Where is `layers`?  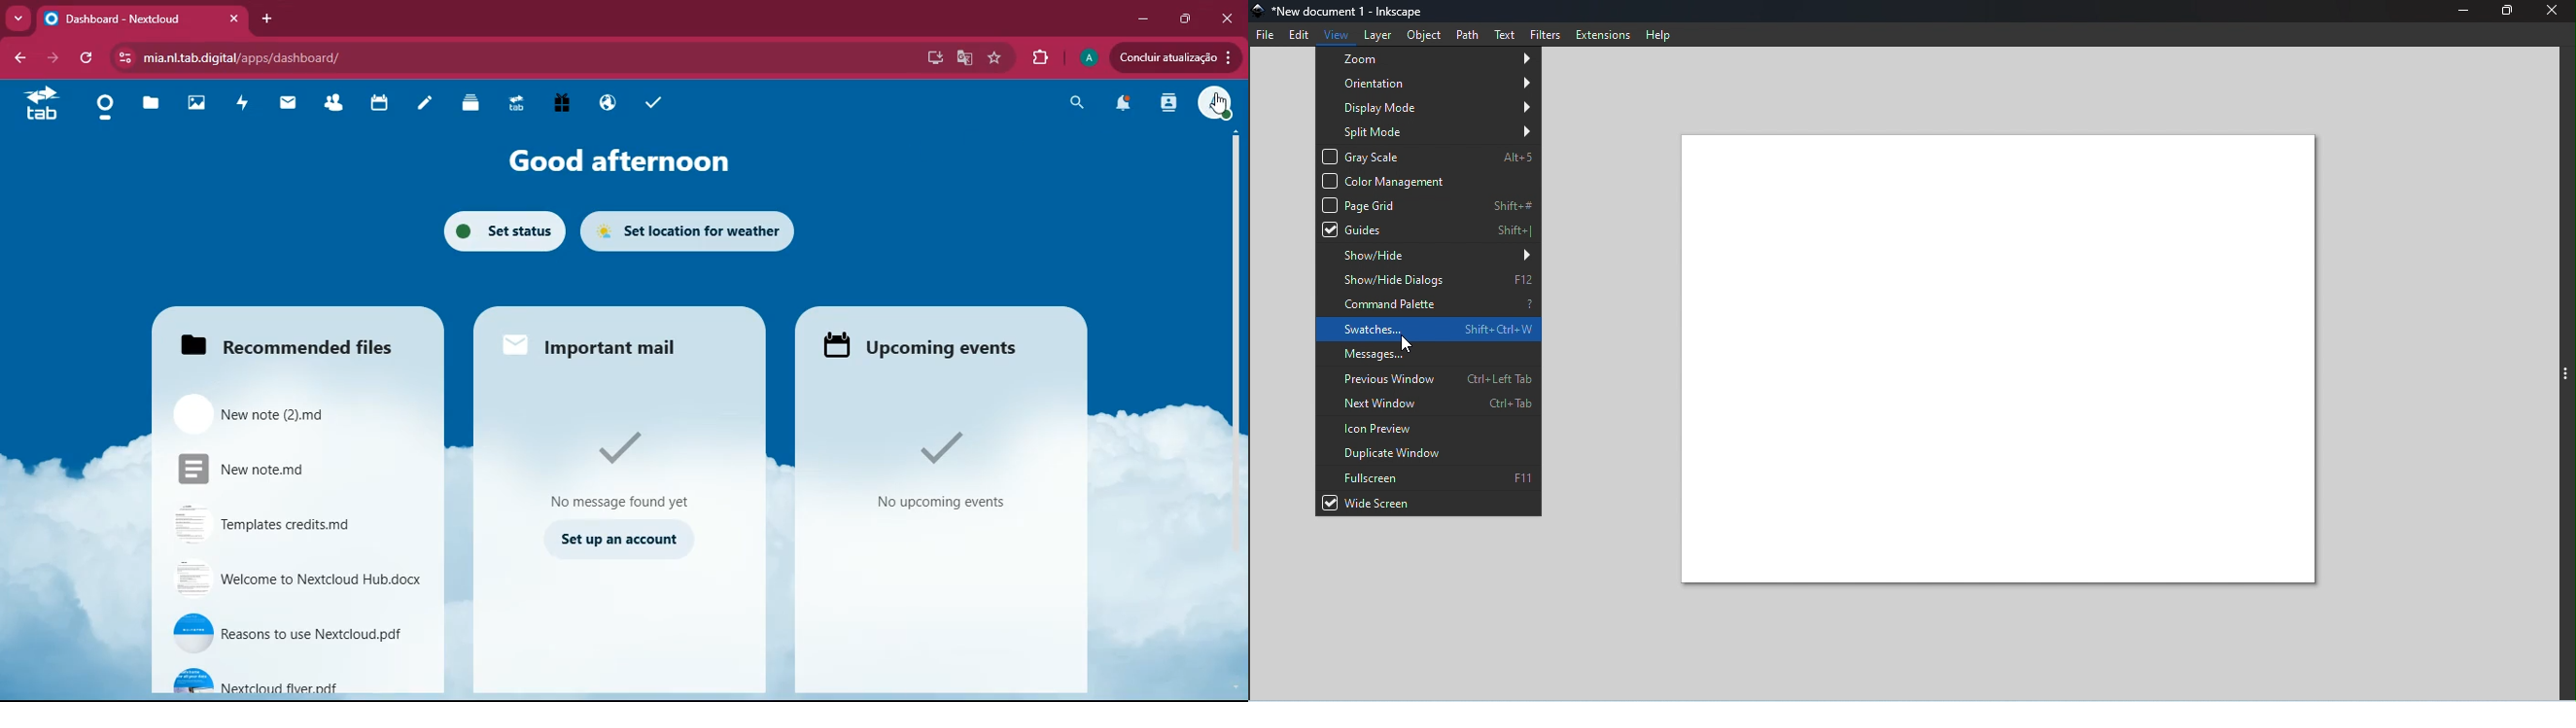
layers is located at coordinates (467, 102).